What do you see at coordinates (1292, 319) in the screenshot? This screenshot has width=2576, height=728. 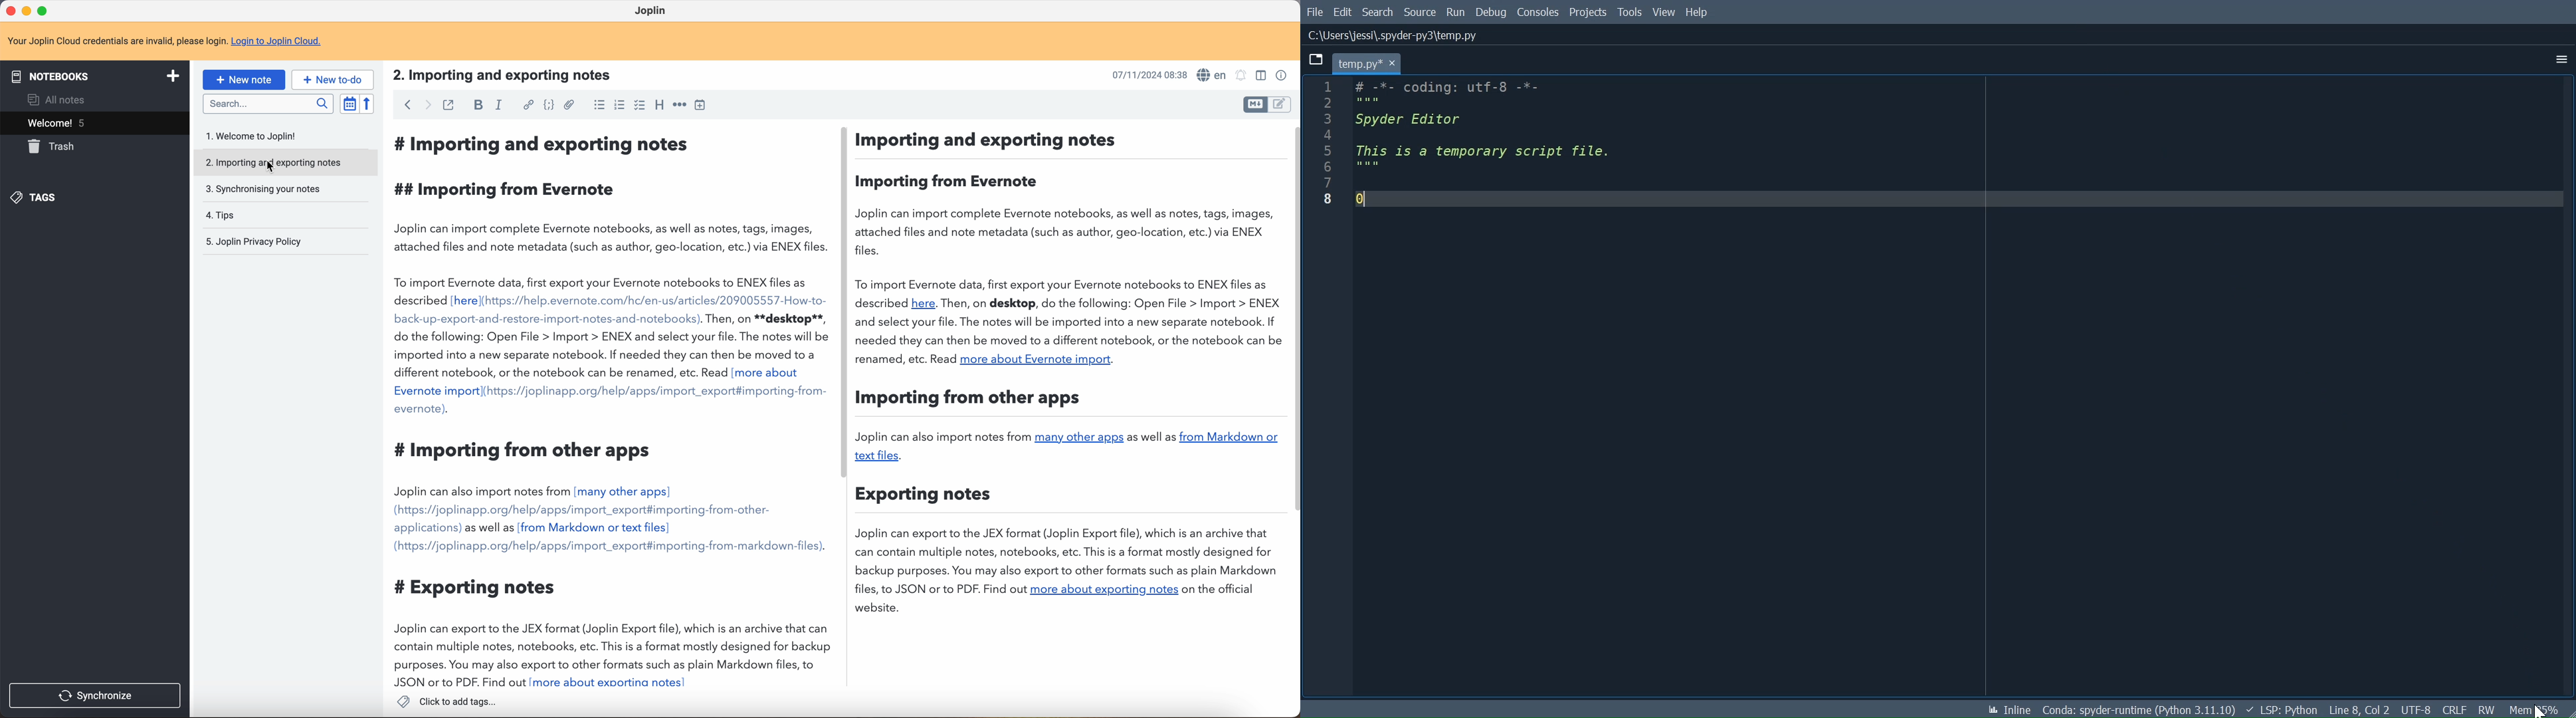 I see `scroll bar` at bounding box center [1292, 319].